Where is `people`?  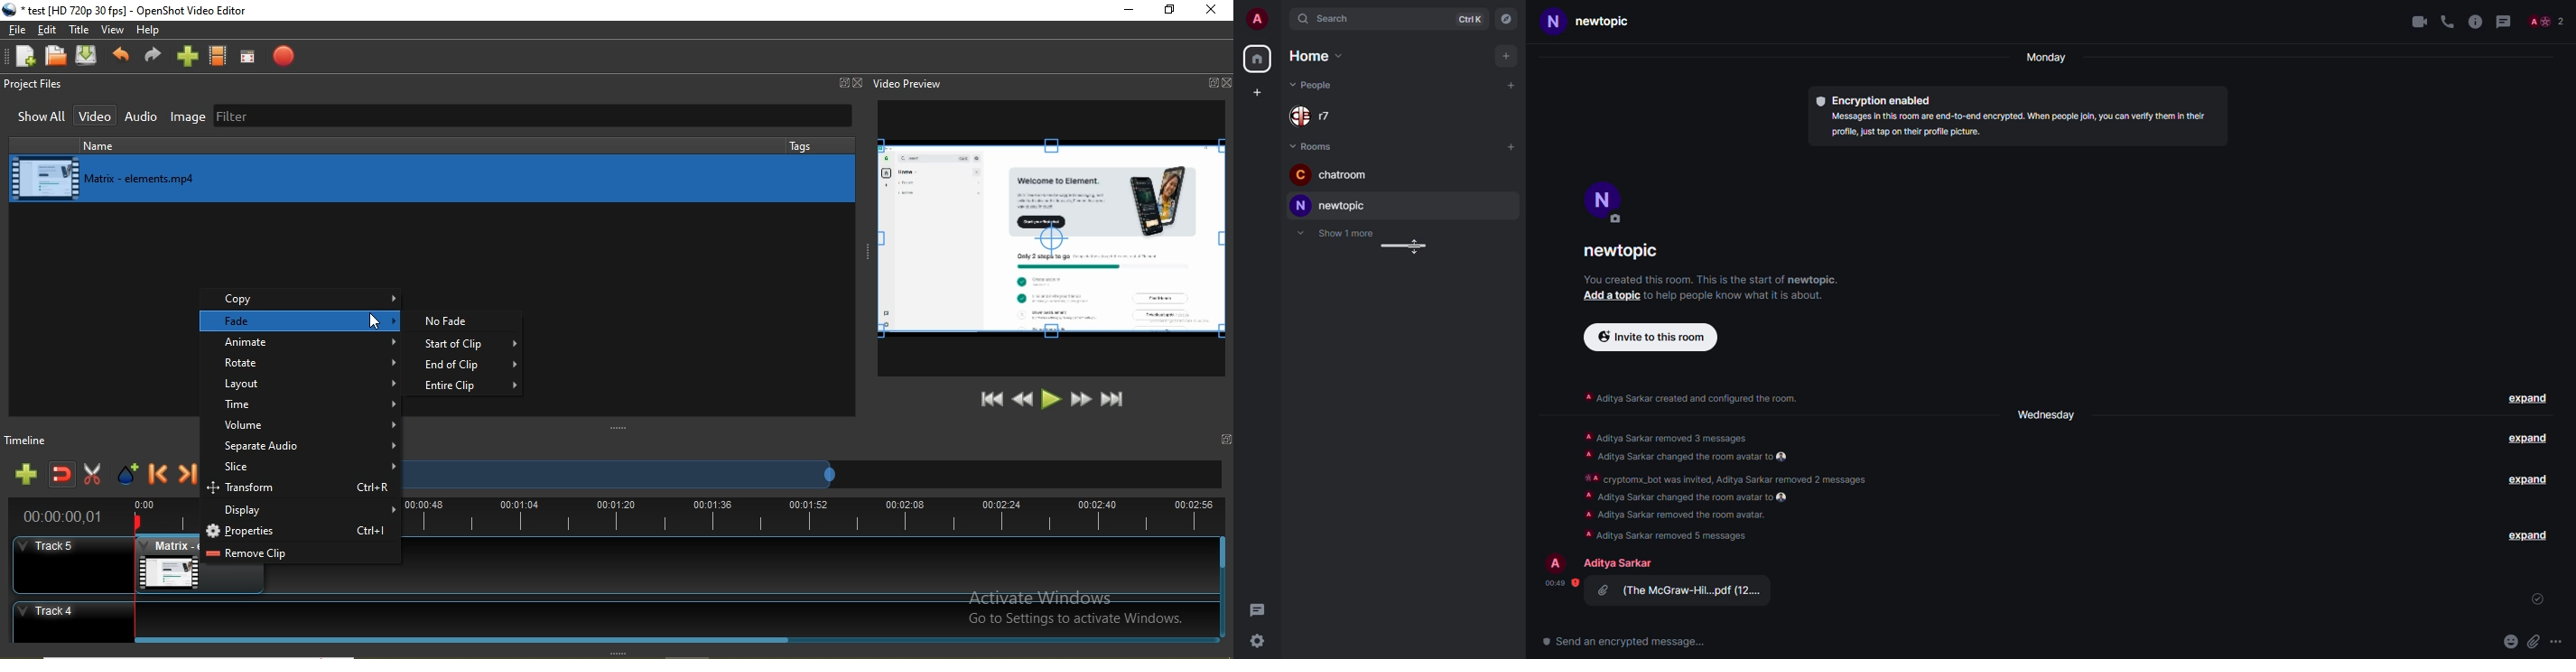
people is located at coordinates (2545, 22).